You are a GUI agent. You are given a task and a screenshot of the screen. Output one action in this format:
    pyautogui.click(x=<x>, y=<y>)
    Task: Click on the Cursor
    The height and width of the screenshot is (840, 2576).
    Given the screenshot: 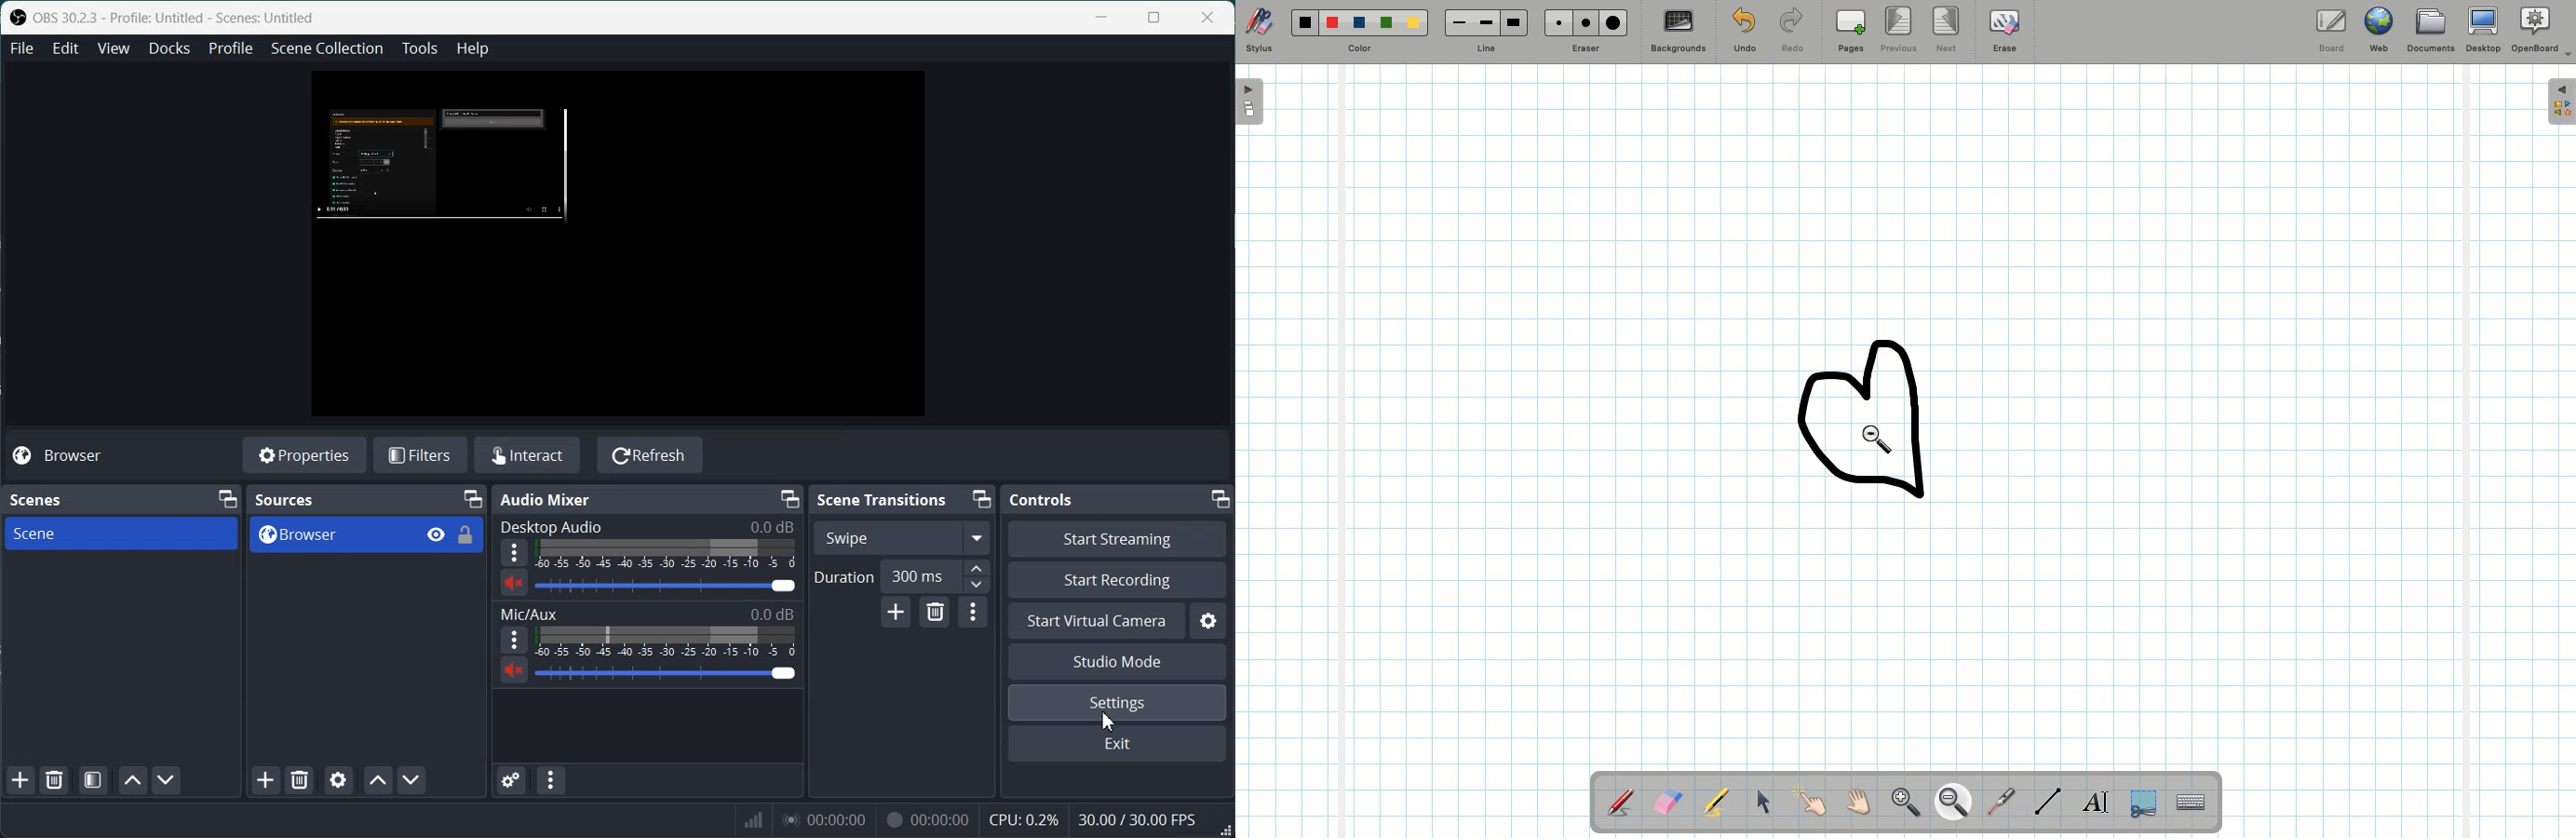 What is the action you would take?
    pyautogui.click(x=1109, y=721)
    